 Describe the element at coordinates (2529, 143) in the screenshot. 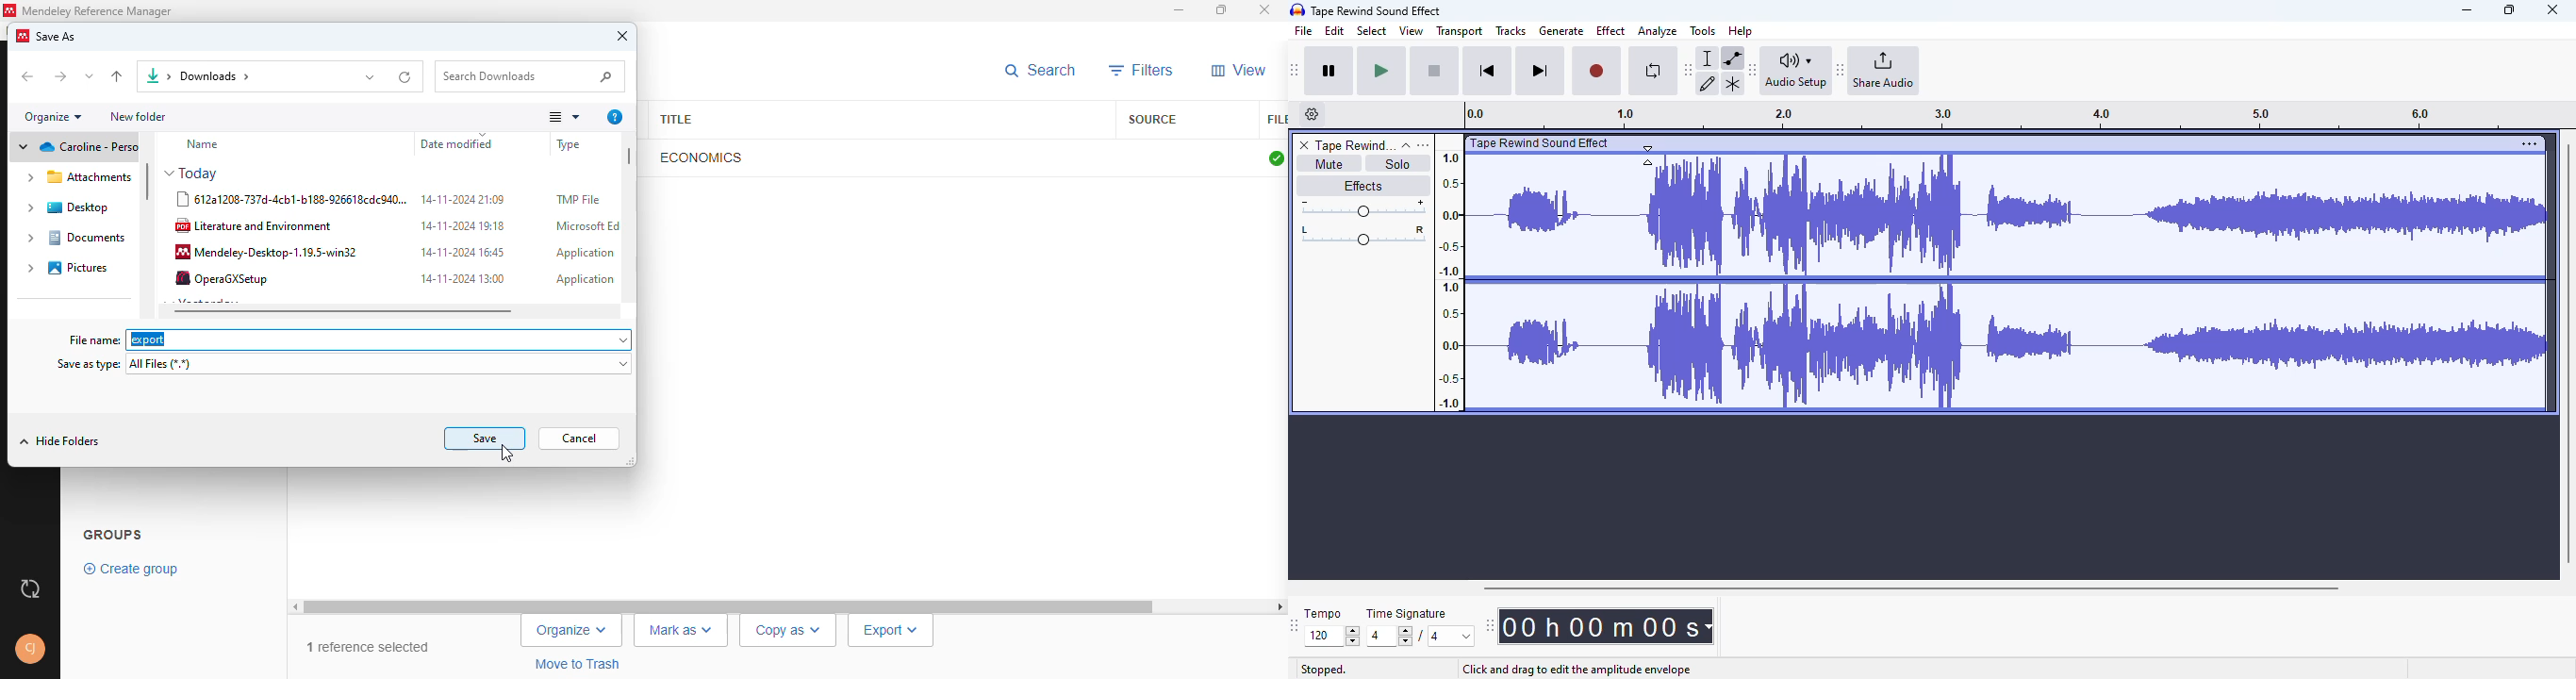

I see `settings` at that location.